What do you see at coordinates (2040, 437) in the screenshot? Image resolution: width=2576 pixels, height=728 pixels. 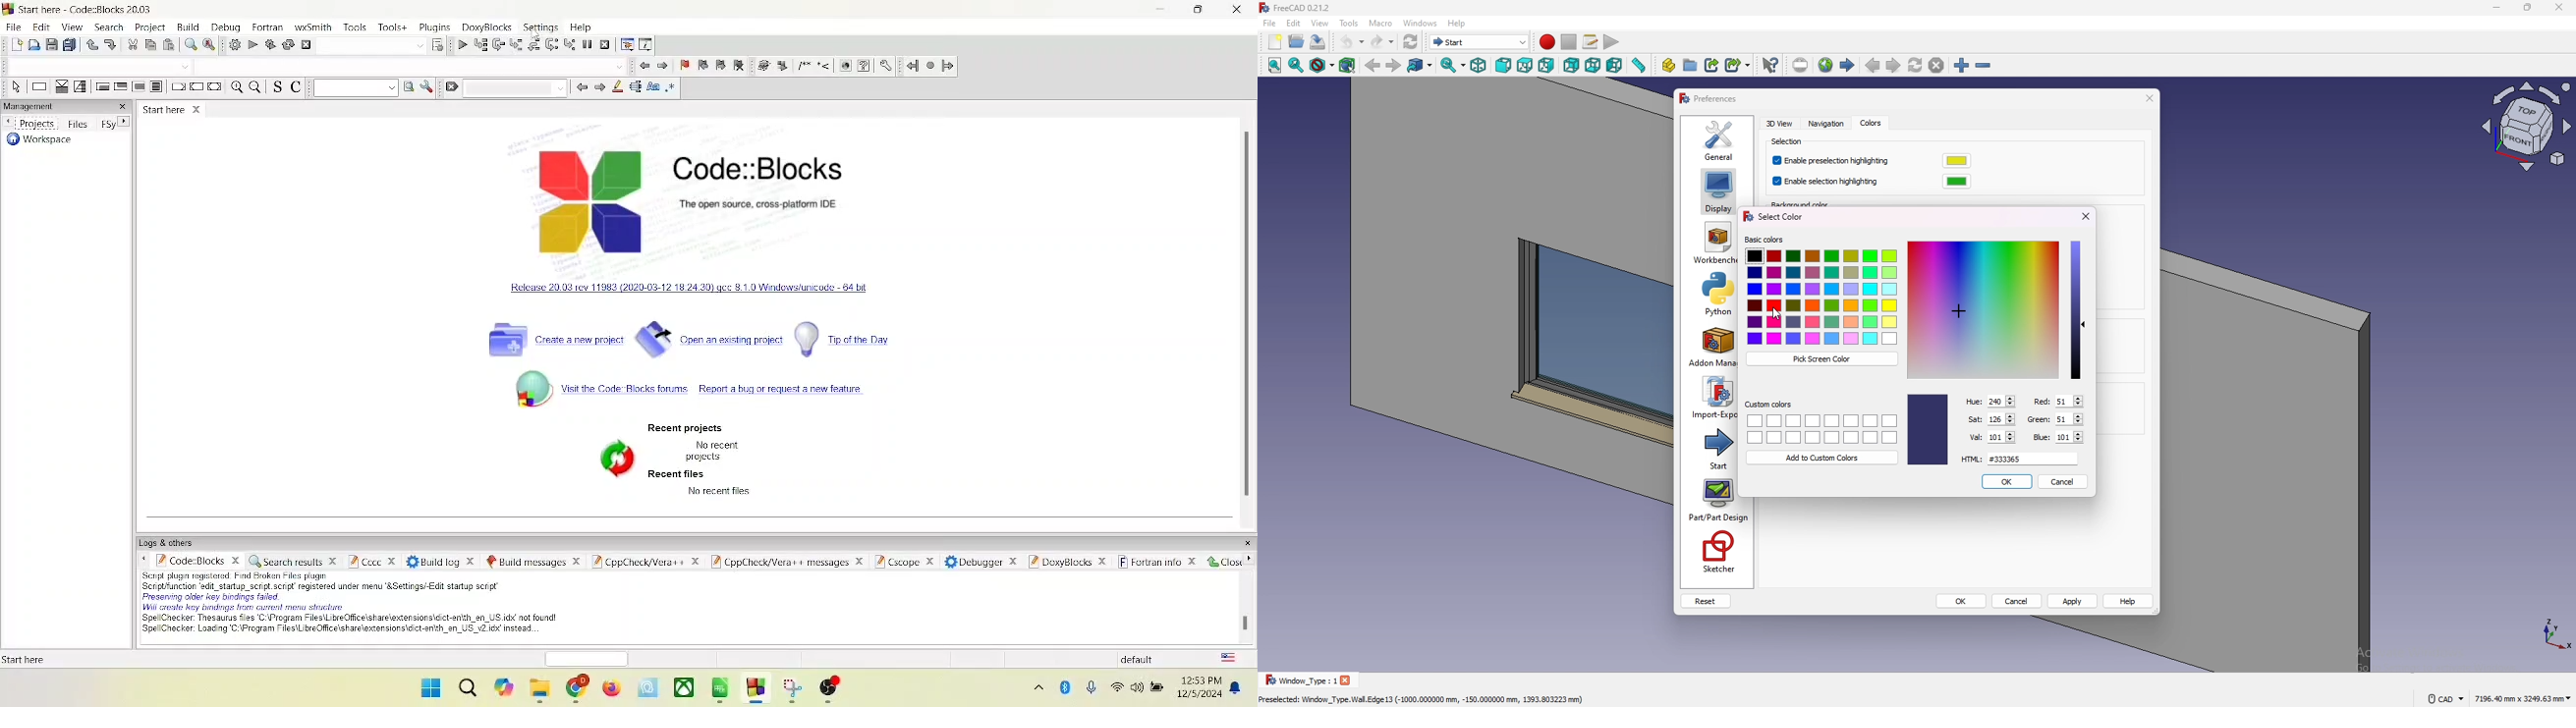 I see `Blue:` at bounding box center [2040, 437].